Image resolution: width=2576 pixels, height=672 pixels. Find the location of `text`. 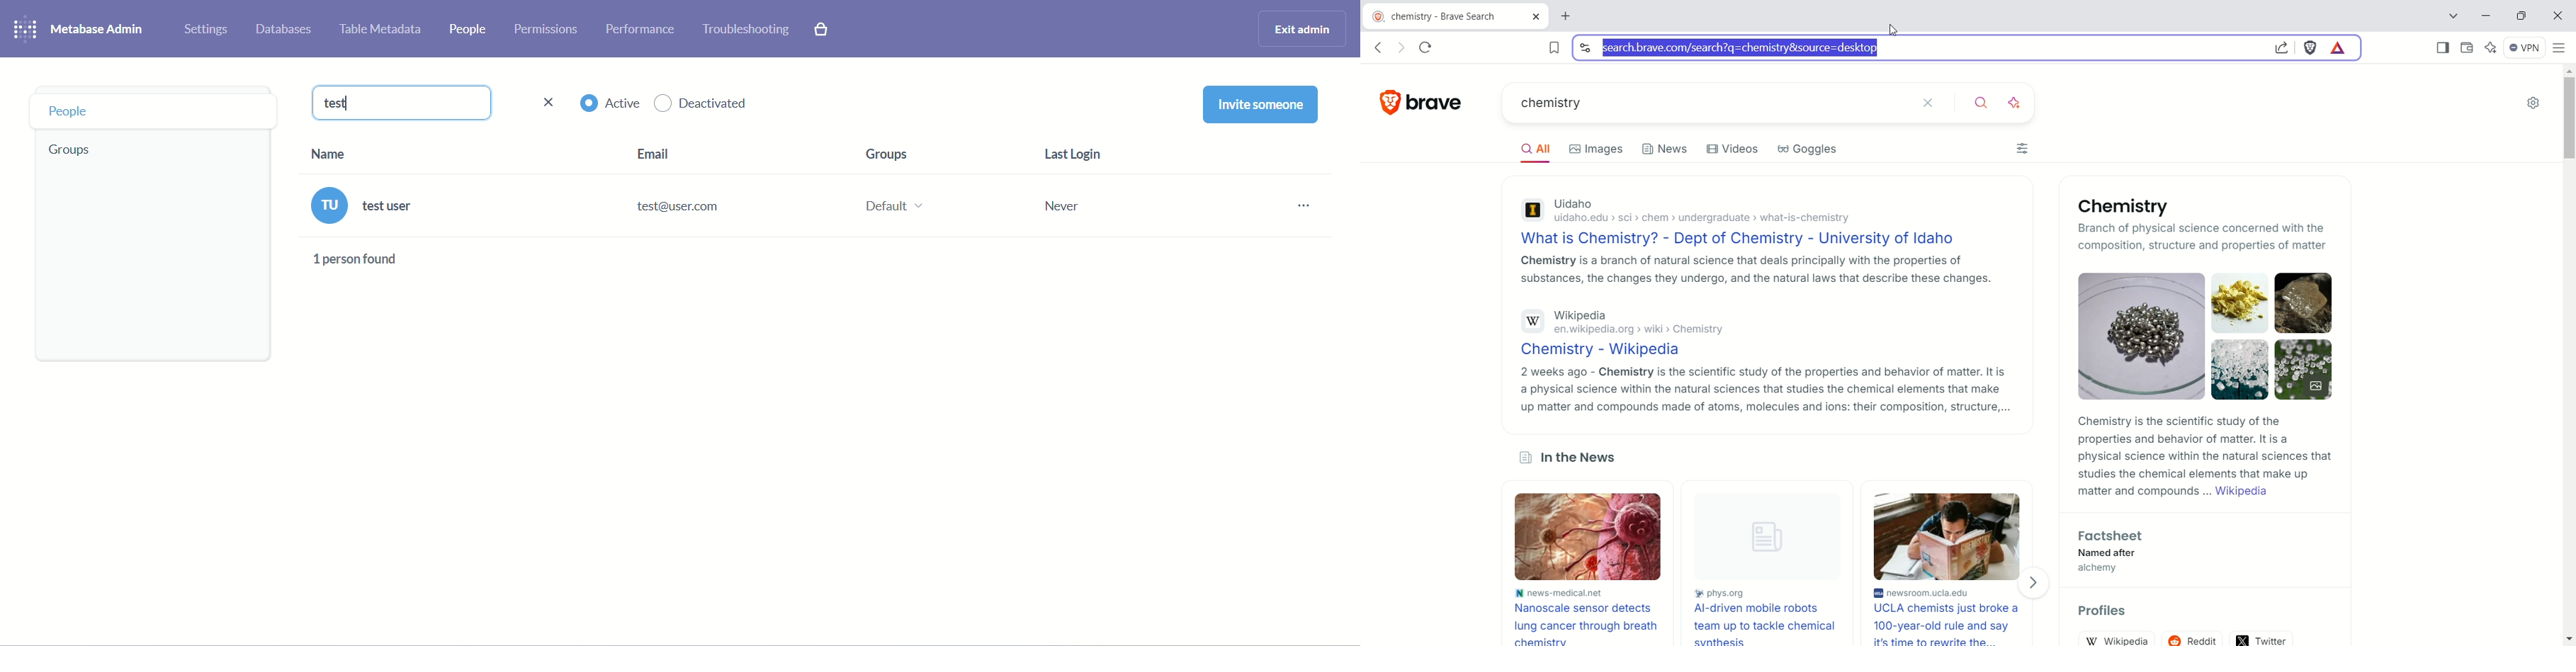

text is located at coordinates (363, 268).